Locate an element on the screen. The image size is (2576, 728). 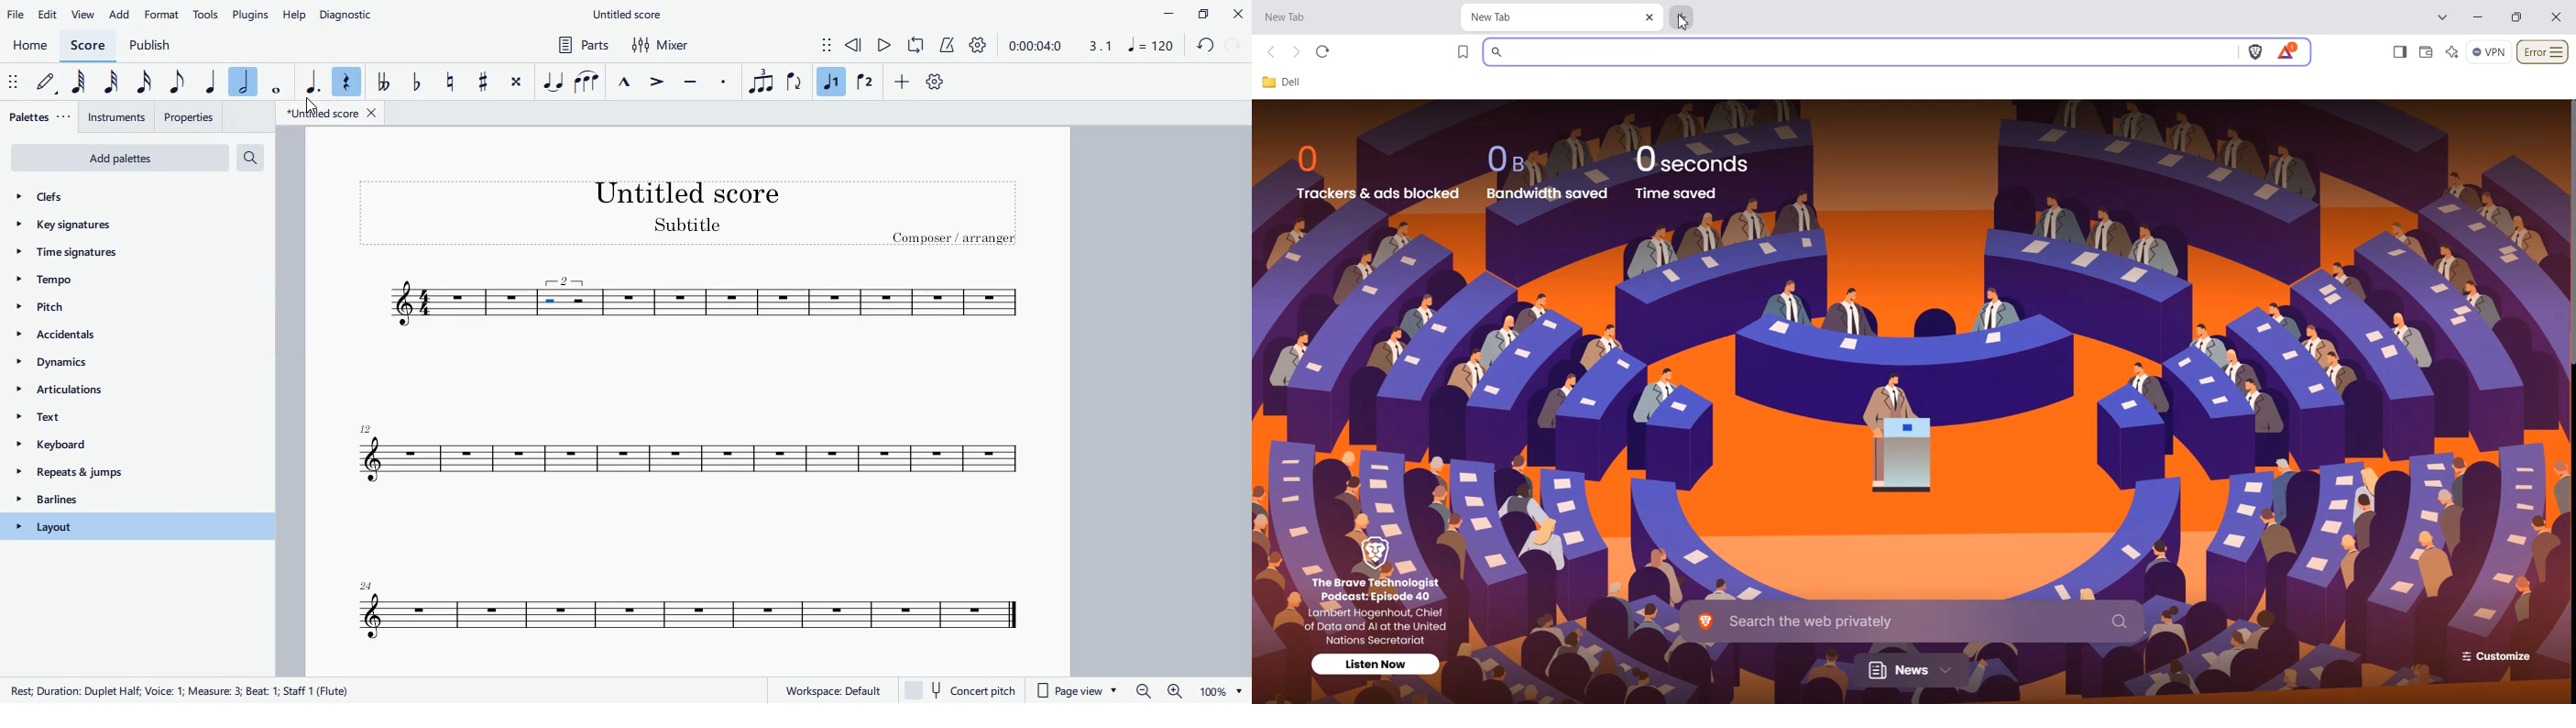
home is located at coordinates (31, 47).